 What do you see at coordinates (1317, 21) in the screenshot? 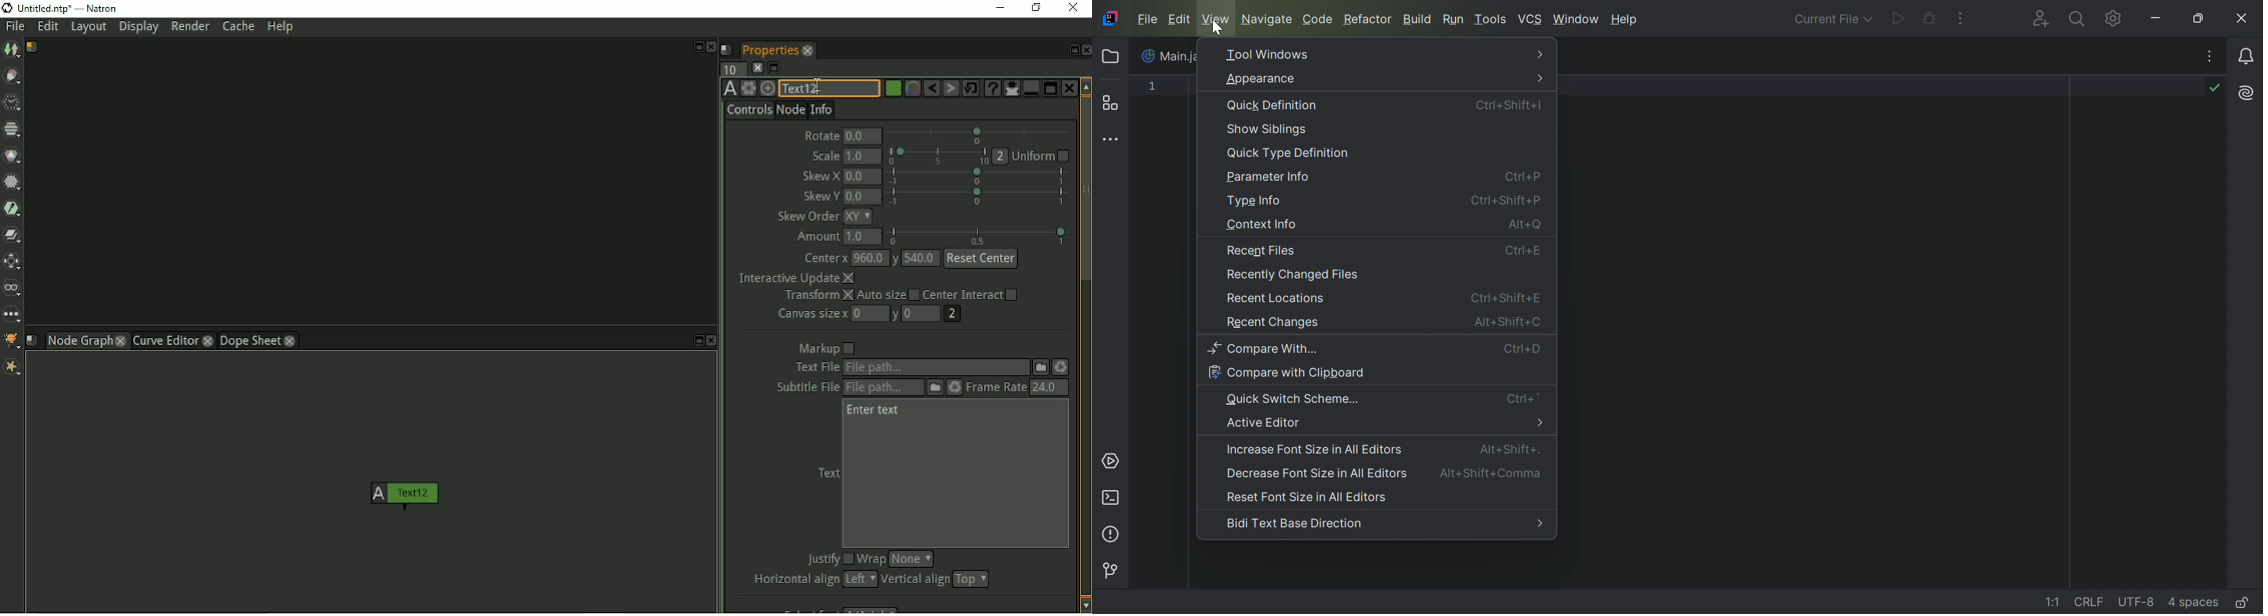
I see `code` at bounding box center [1317, 21].